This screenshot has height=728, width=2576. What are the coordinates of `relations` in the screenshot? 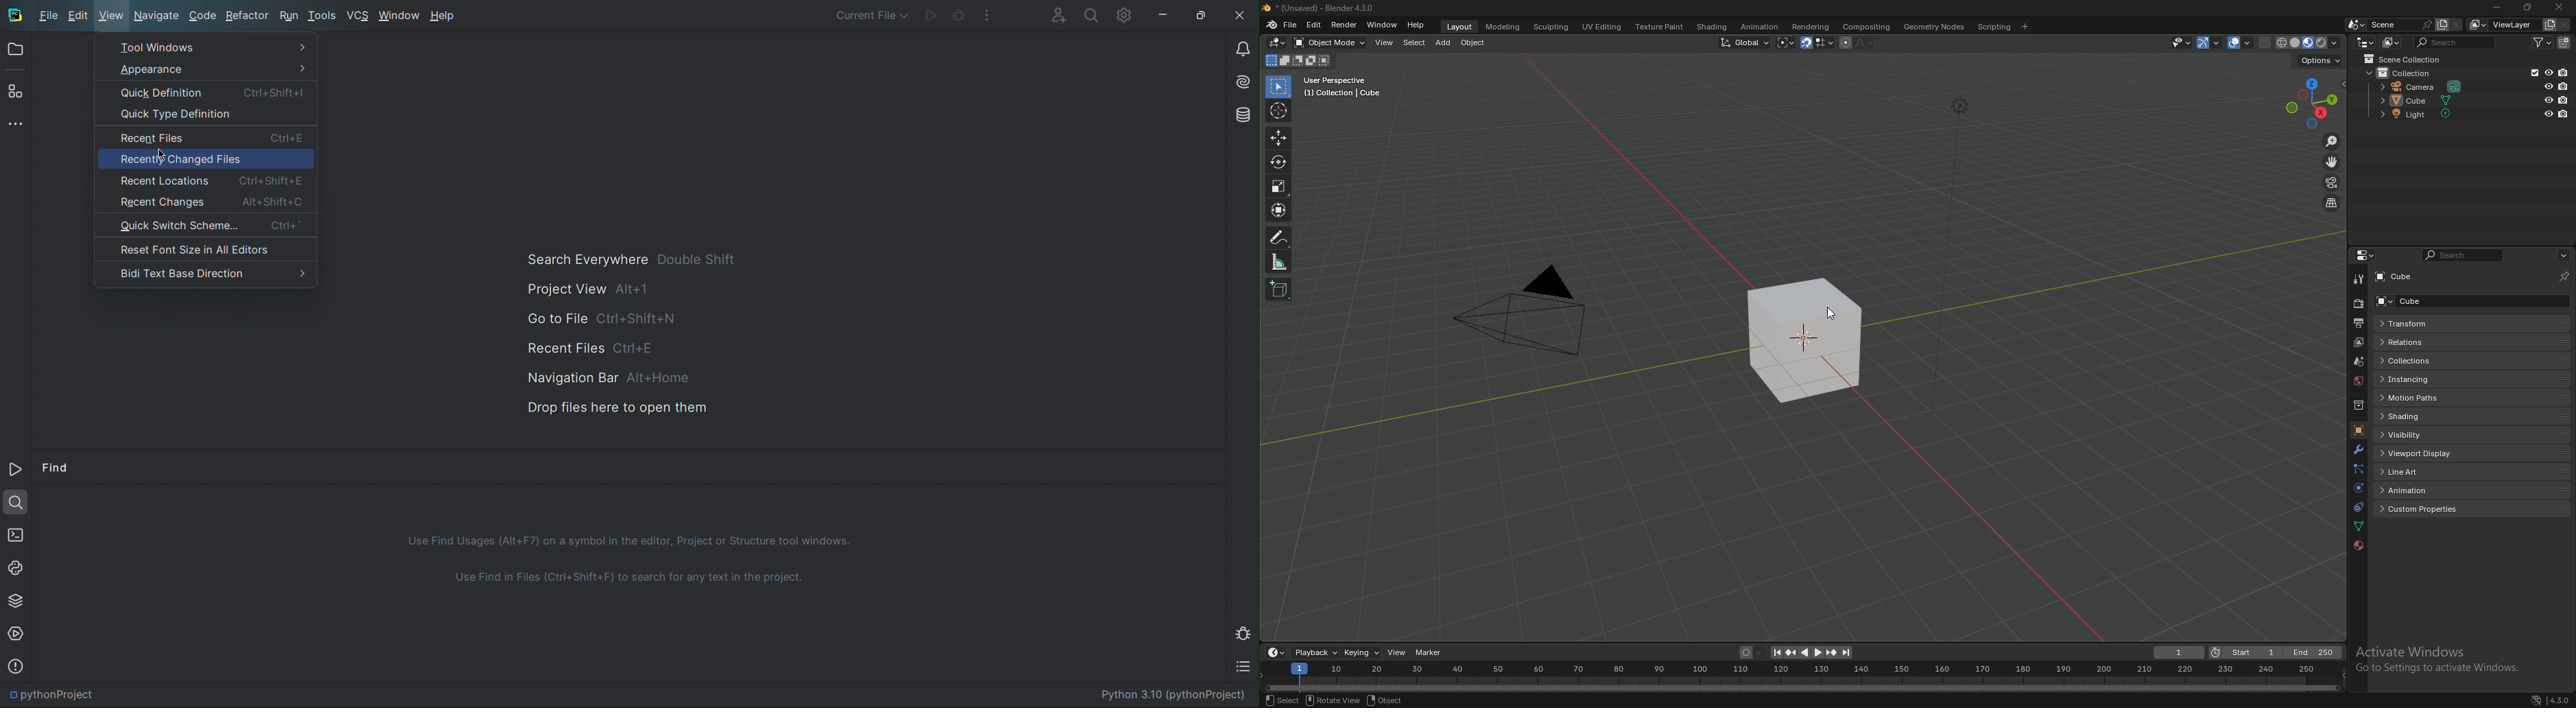 It's located at (2472, 343).